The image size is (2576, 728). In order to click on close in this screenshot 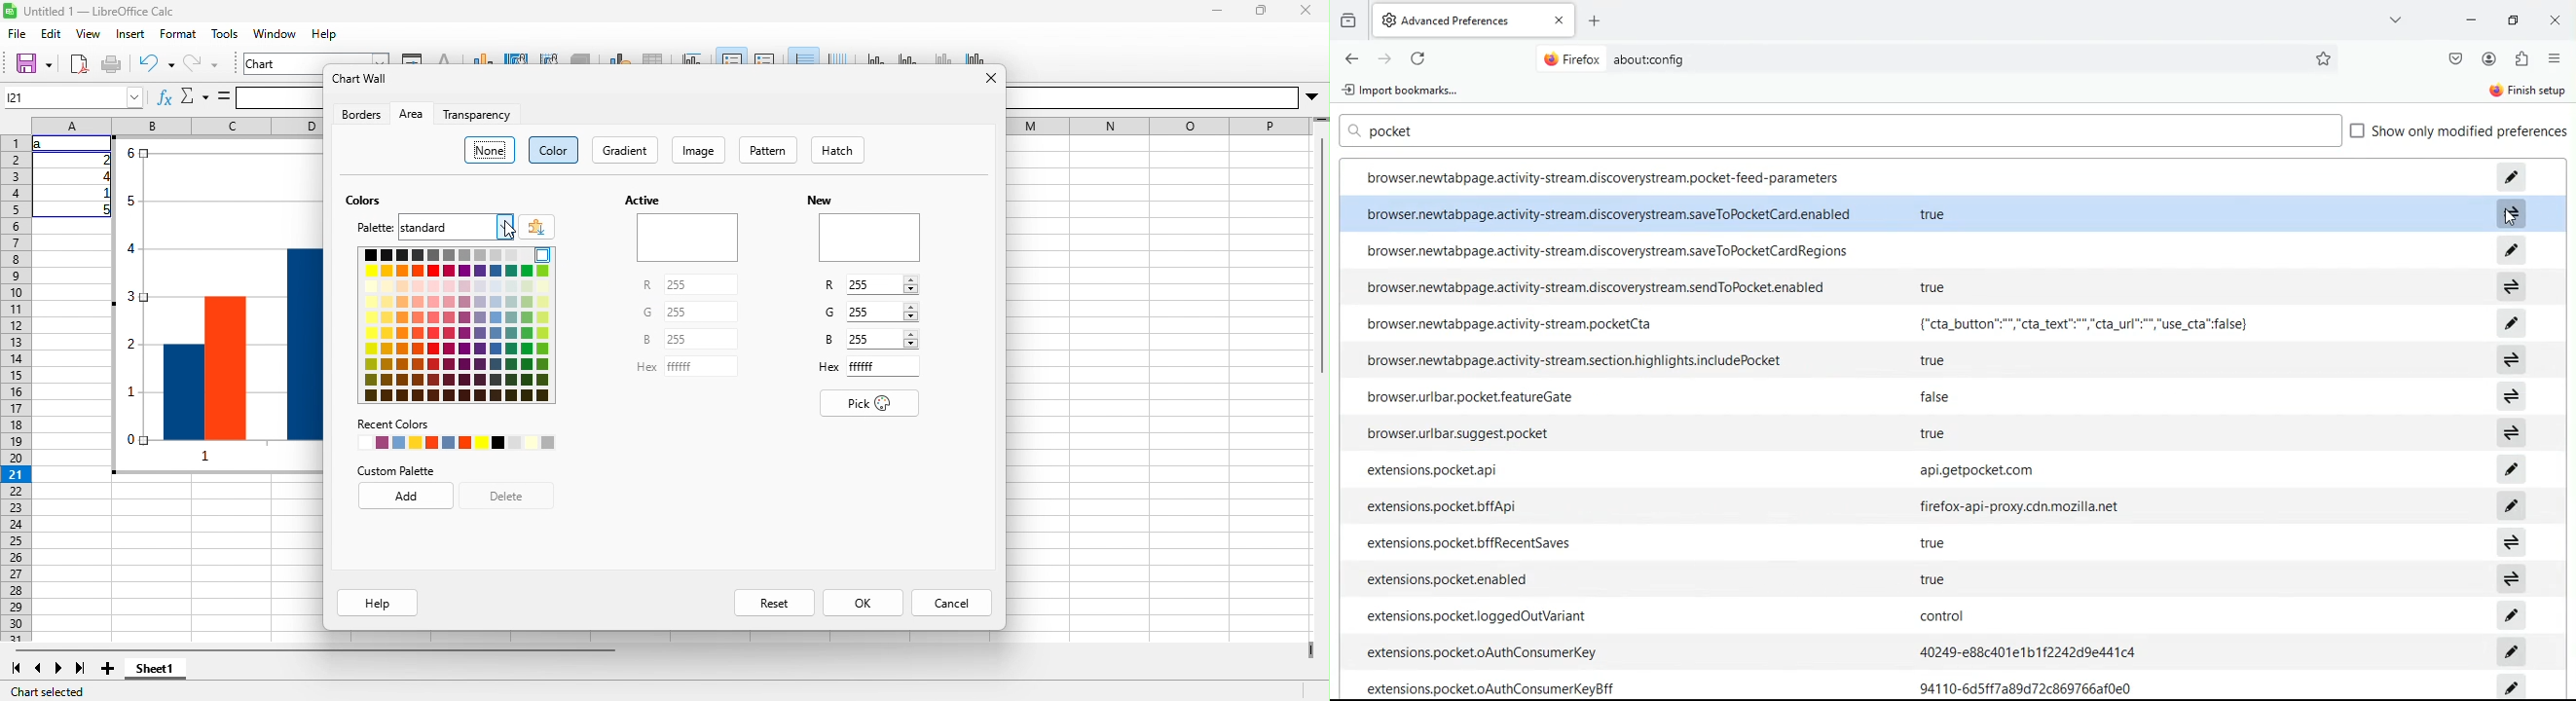, I will do `click(991, 78)`.